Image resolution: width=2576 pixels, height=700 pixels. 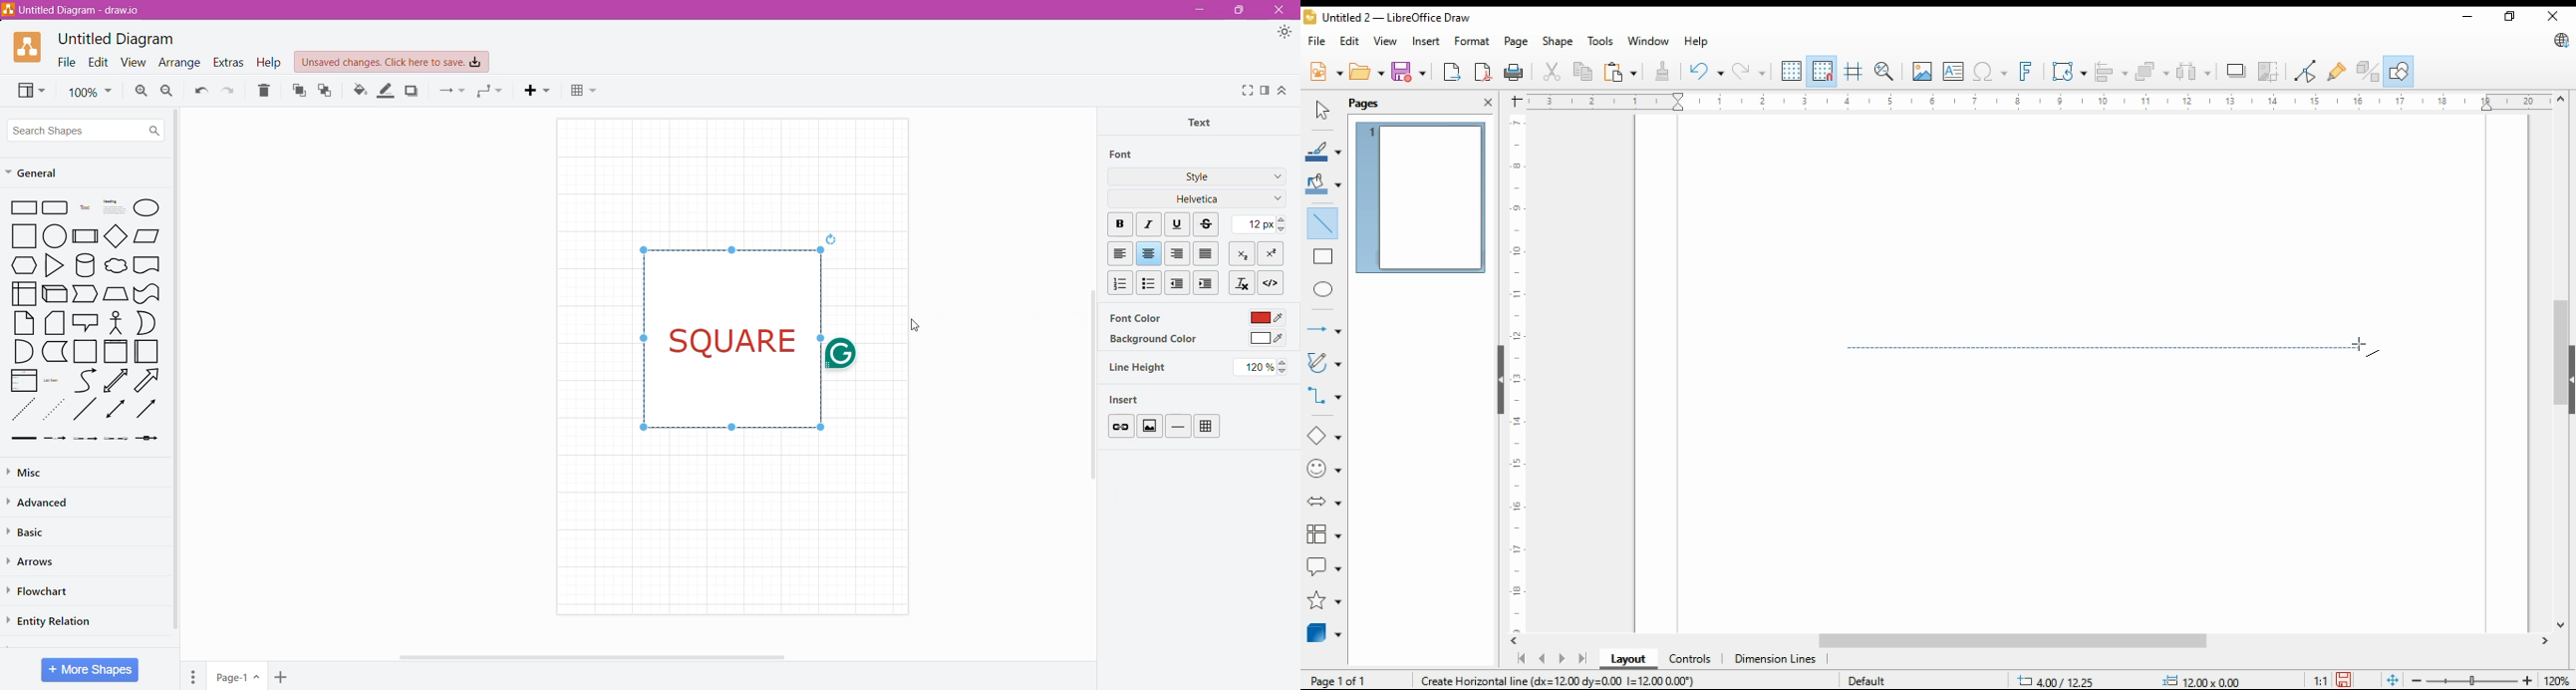 What do you see at coordinates (1348, 39) in the screenshot?
I see `edit` at bounding box center [1348, 39].